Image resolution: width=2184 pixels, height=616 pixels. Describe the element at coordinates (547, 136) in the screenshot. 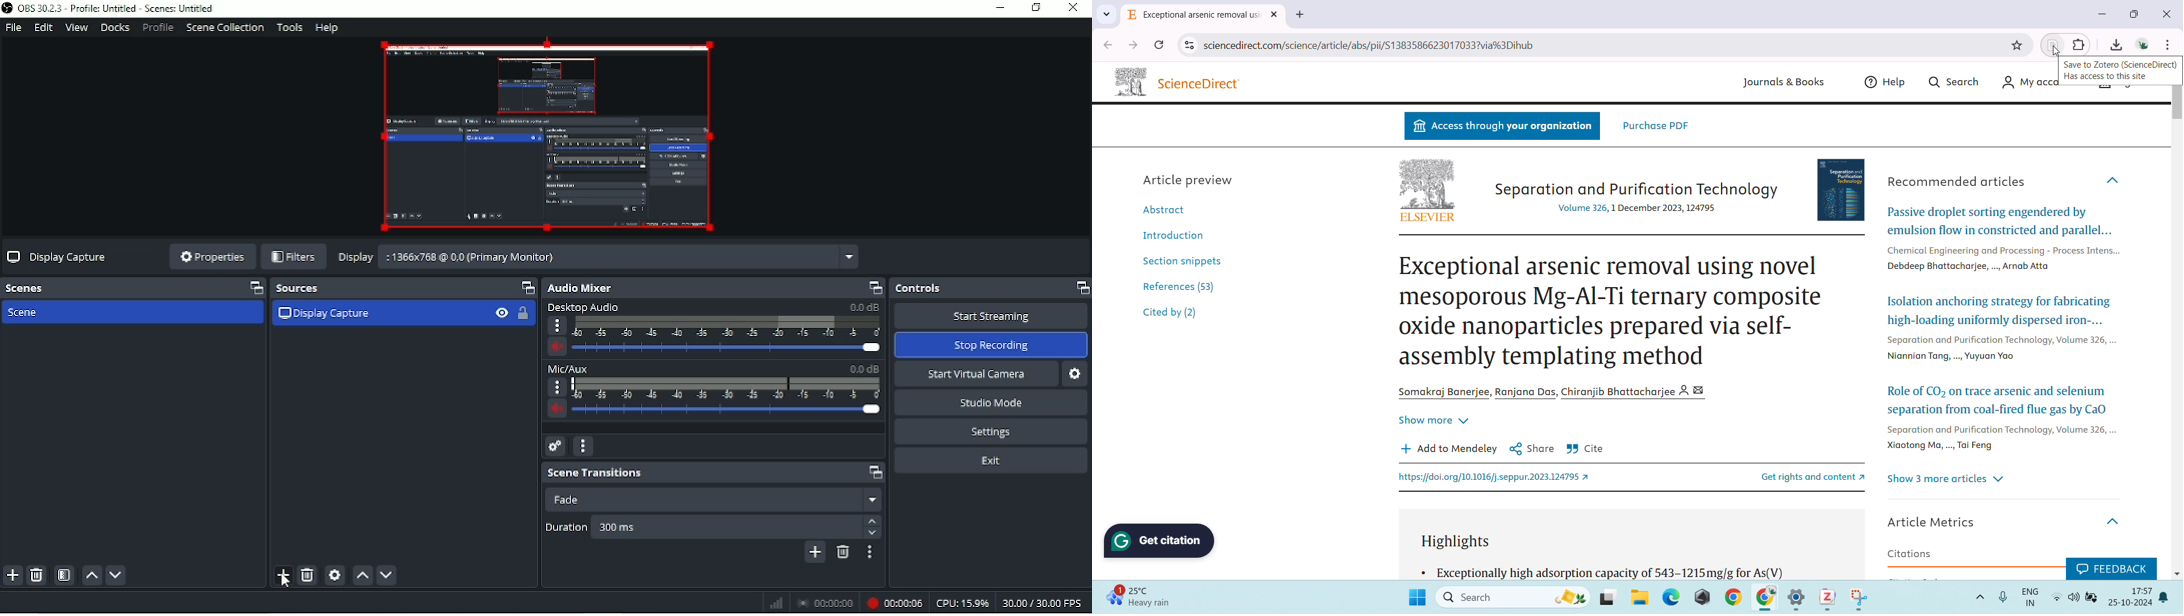

I see `Video Preview` at that location.